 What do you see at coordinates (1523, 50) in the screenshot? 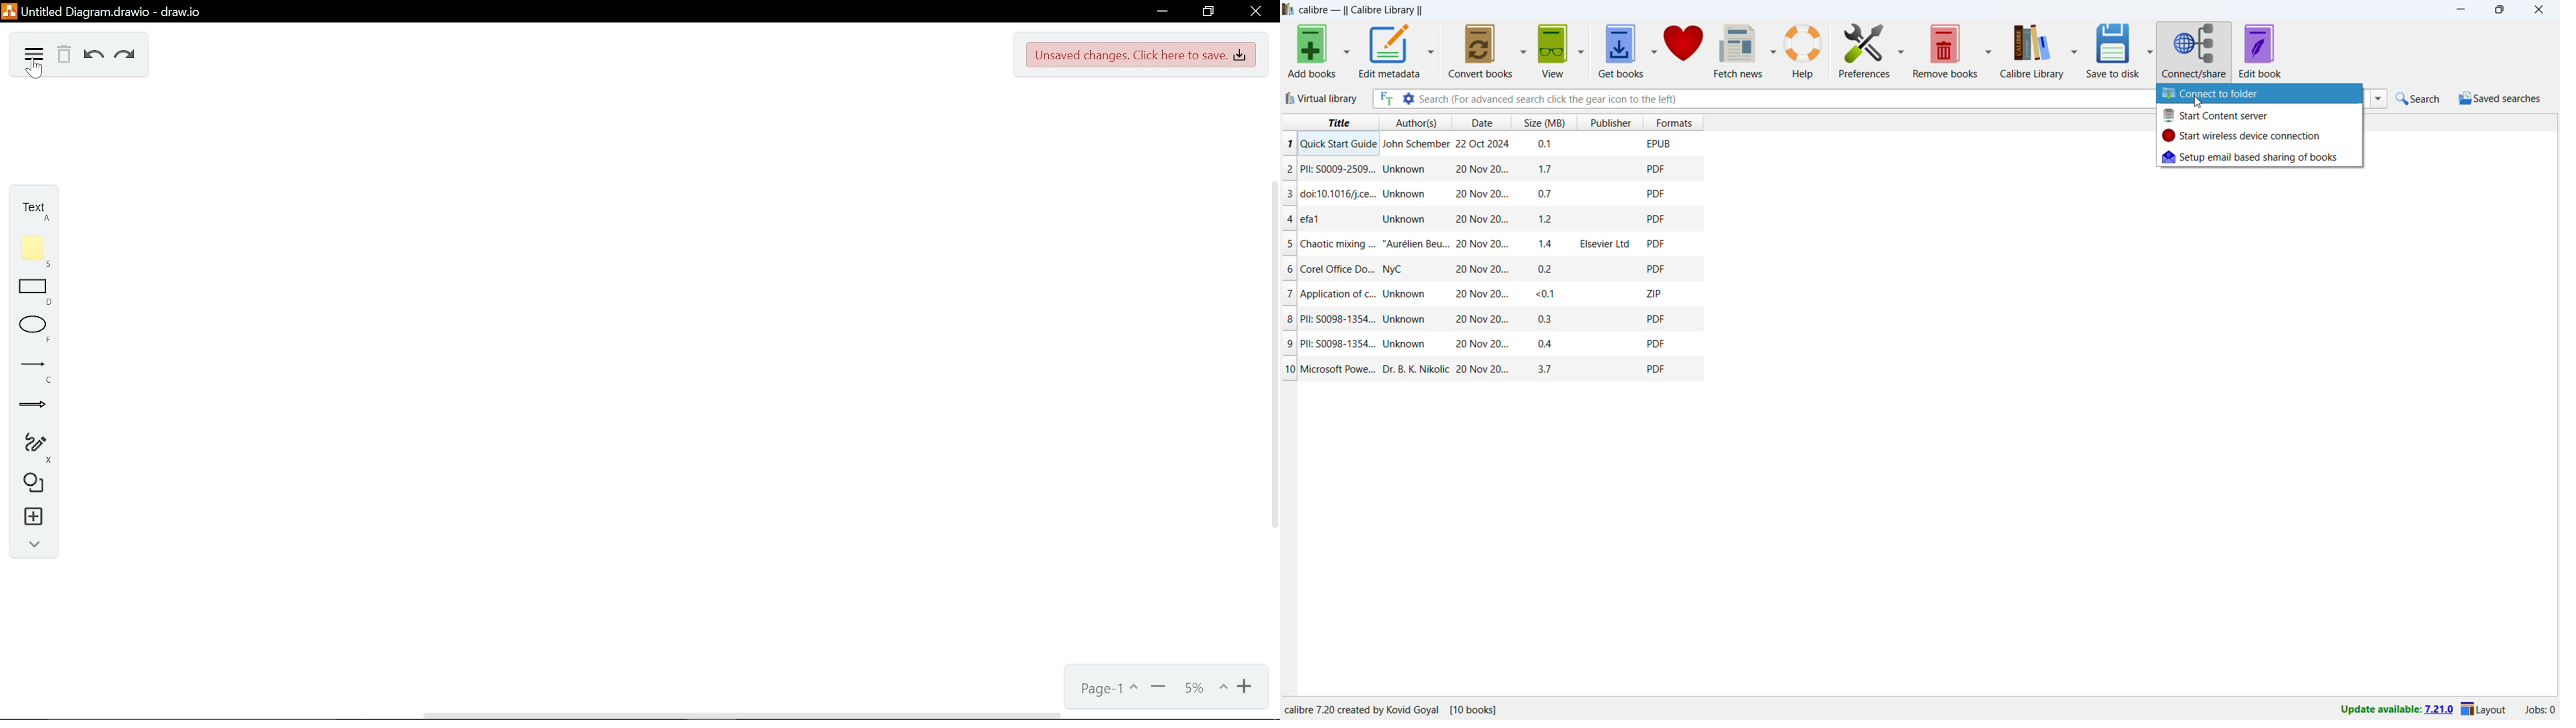
I see `convert books options` at bounding box center [1523, 50].